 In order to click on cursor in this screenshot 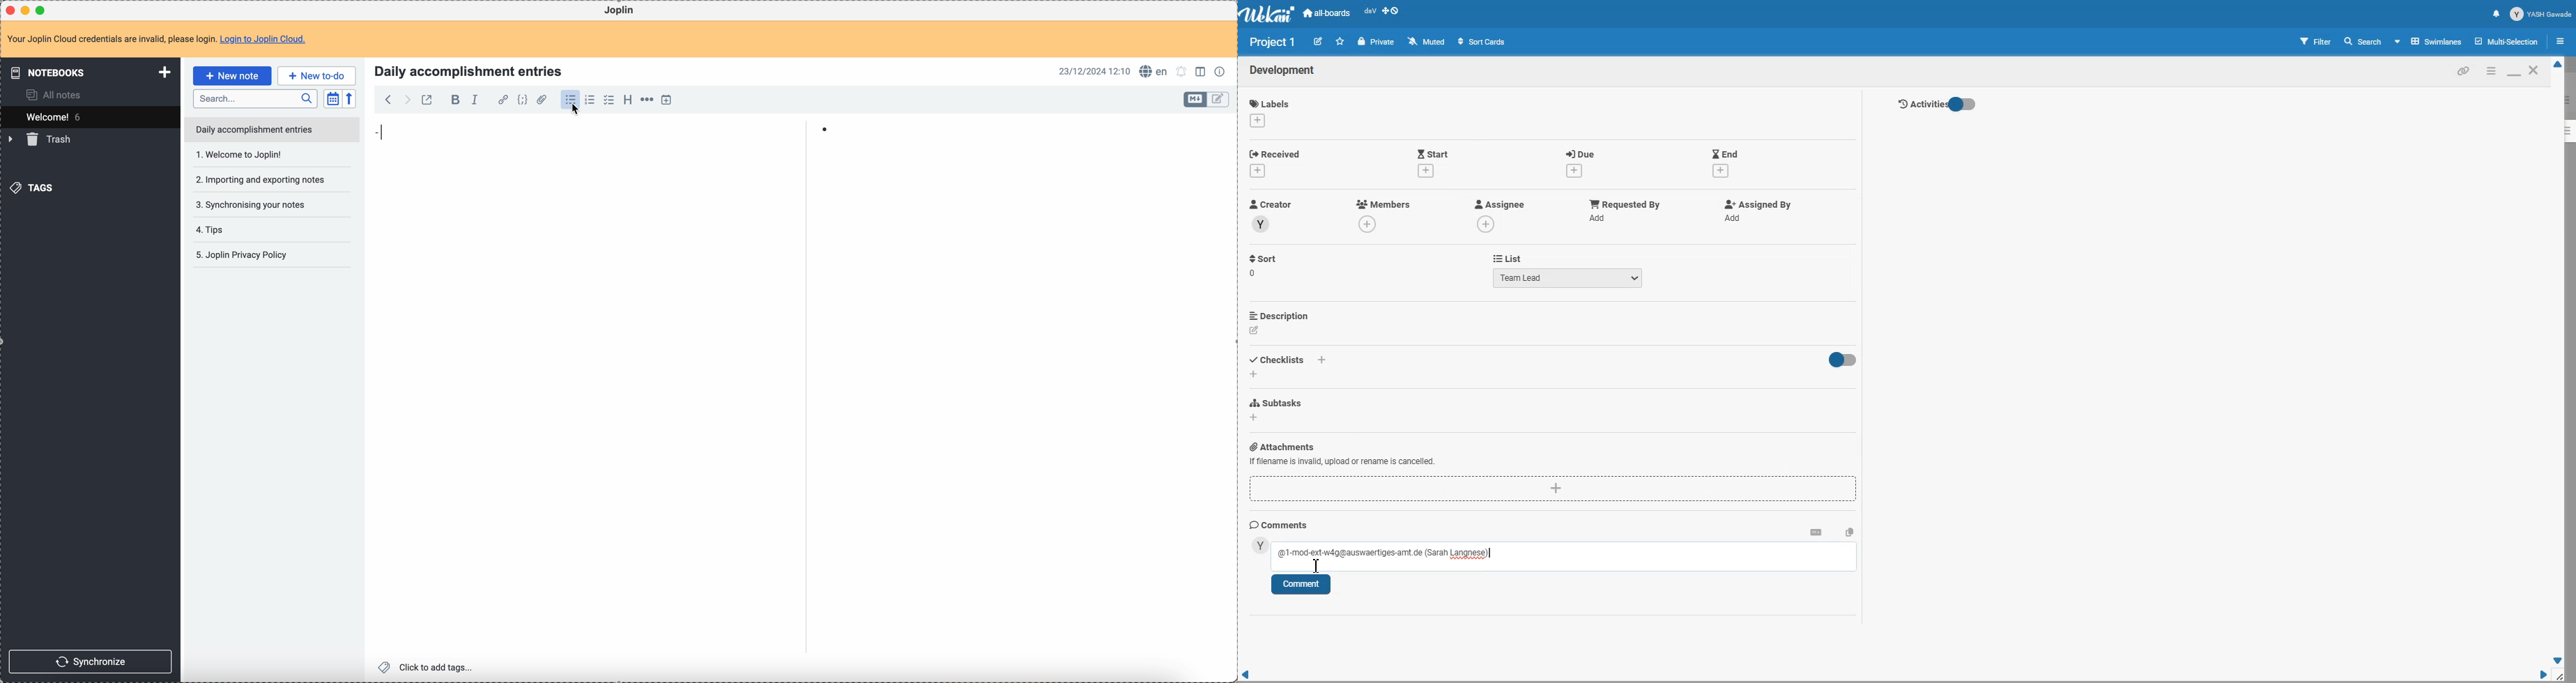, I will do `click(1317, 568)`.